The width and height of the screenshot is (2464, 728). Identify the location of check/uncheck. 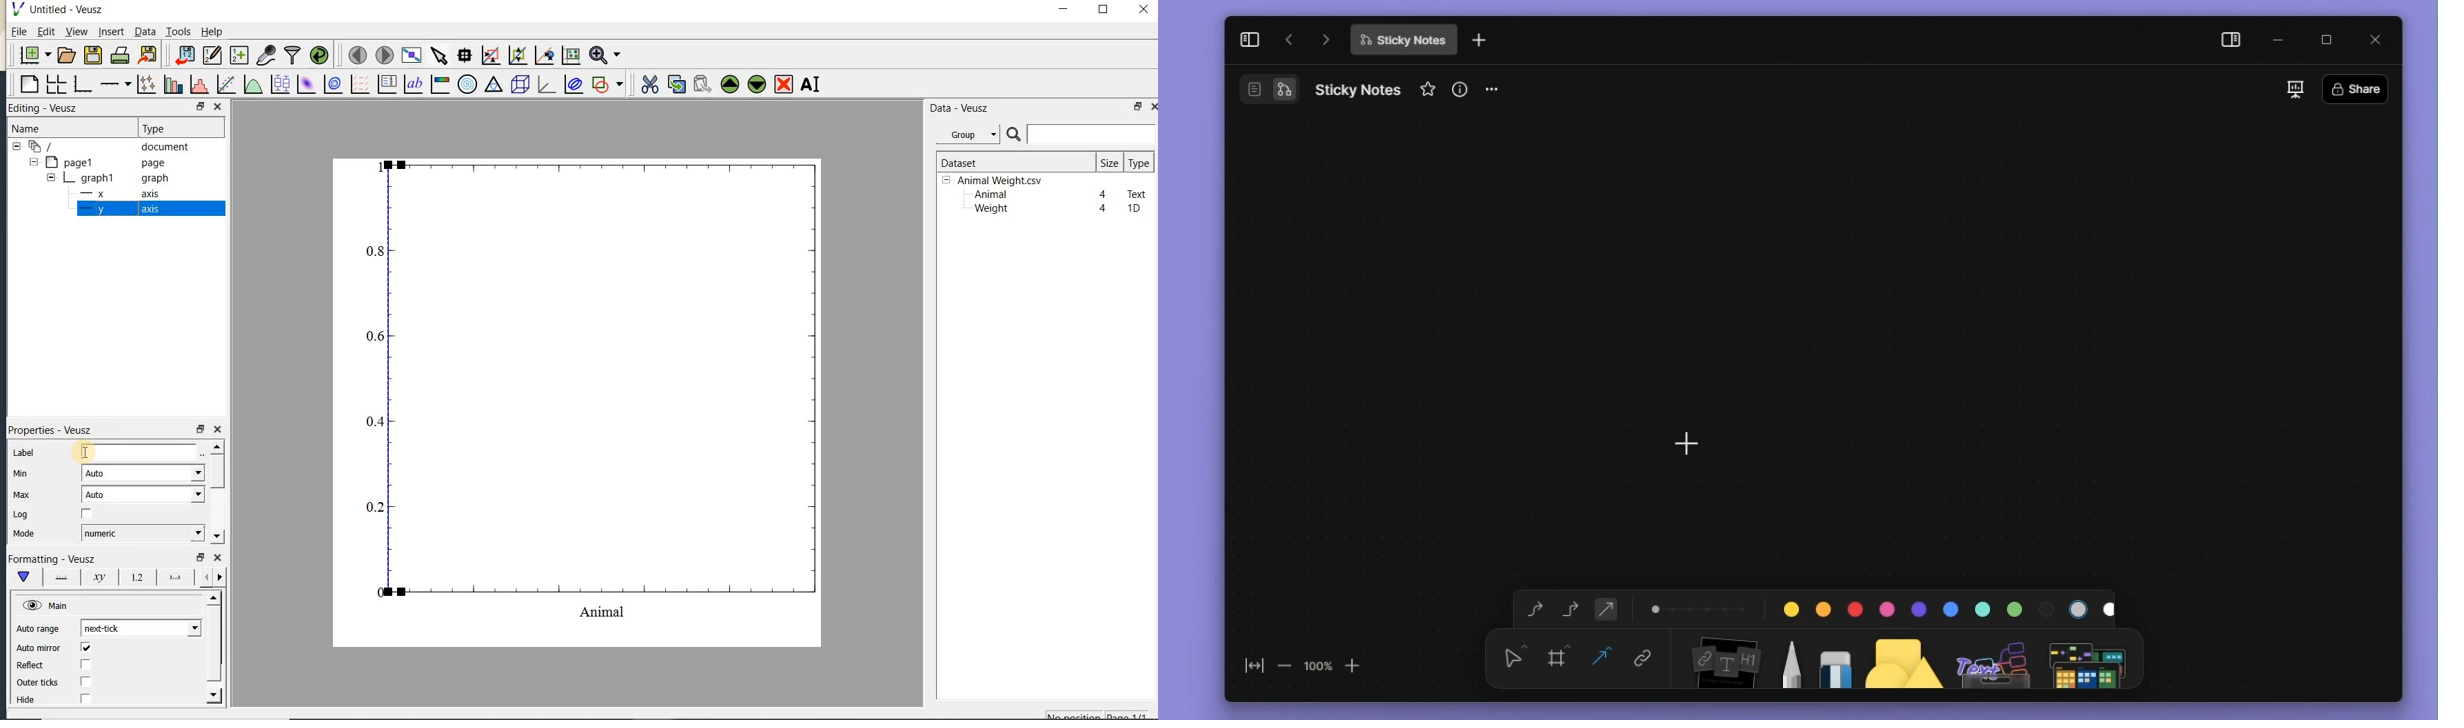
(86, 681).